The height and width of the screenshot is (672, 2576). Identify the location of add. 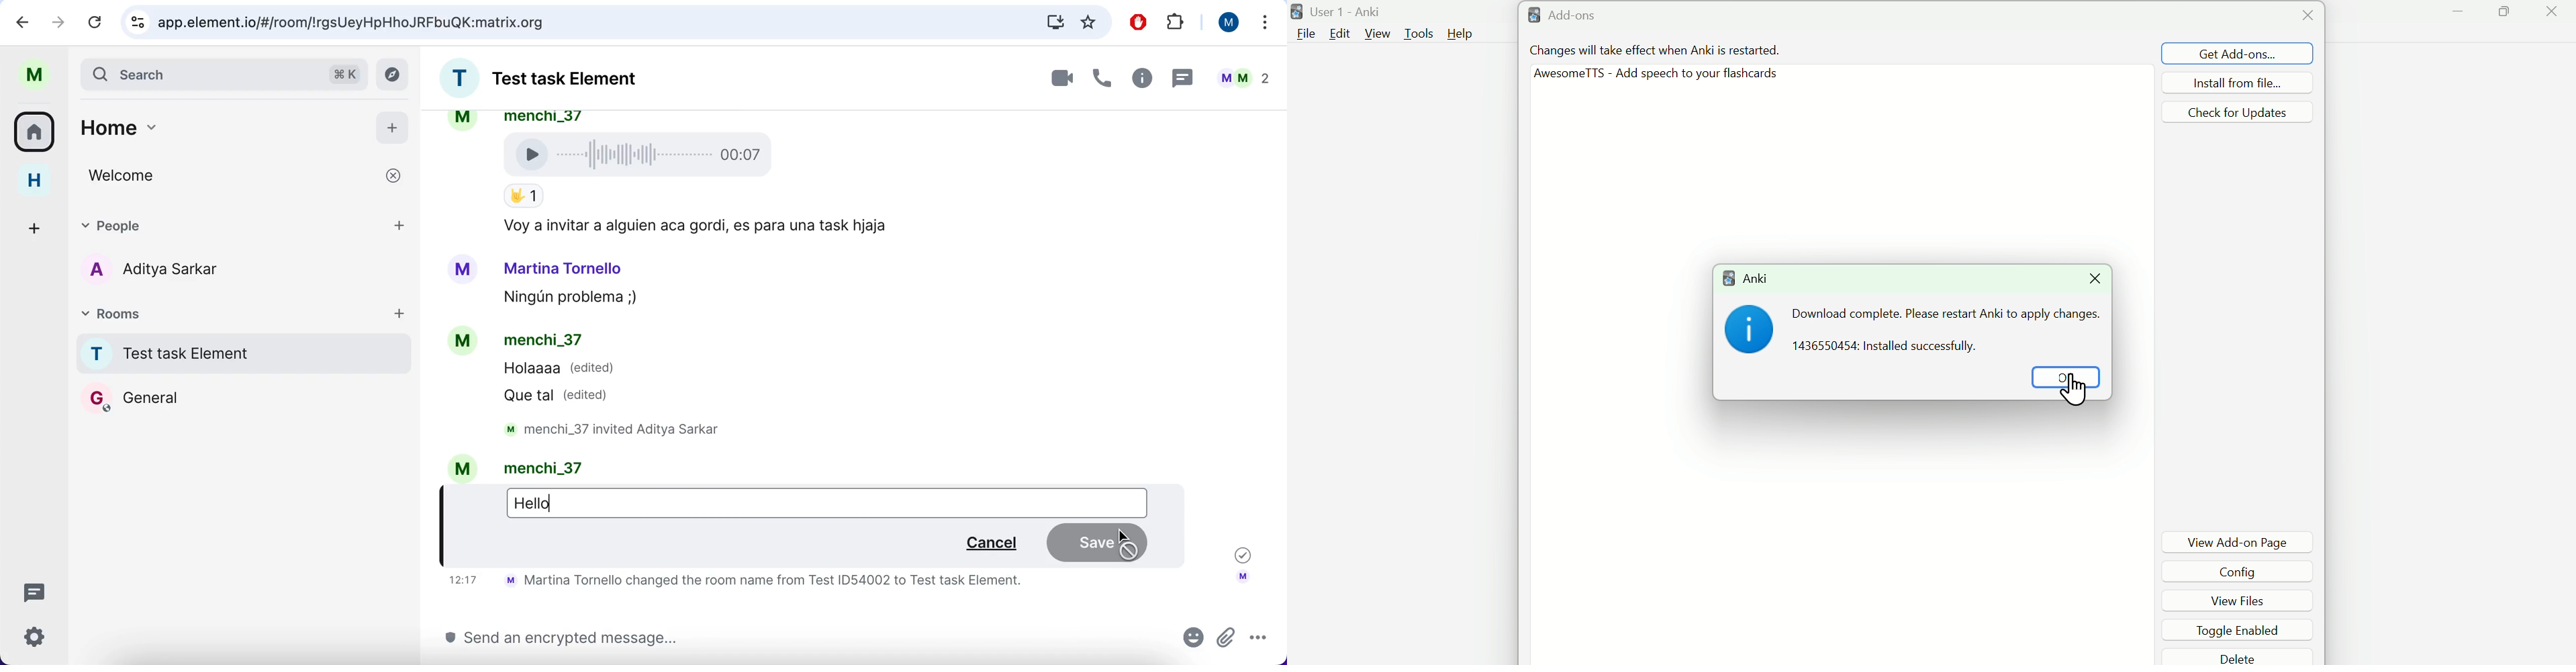
(402, 224).